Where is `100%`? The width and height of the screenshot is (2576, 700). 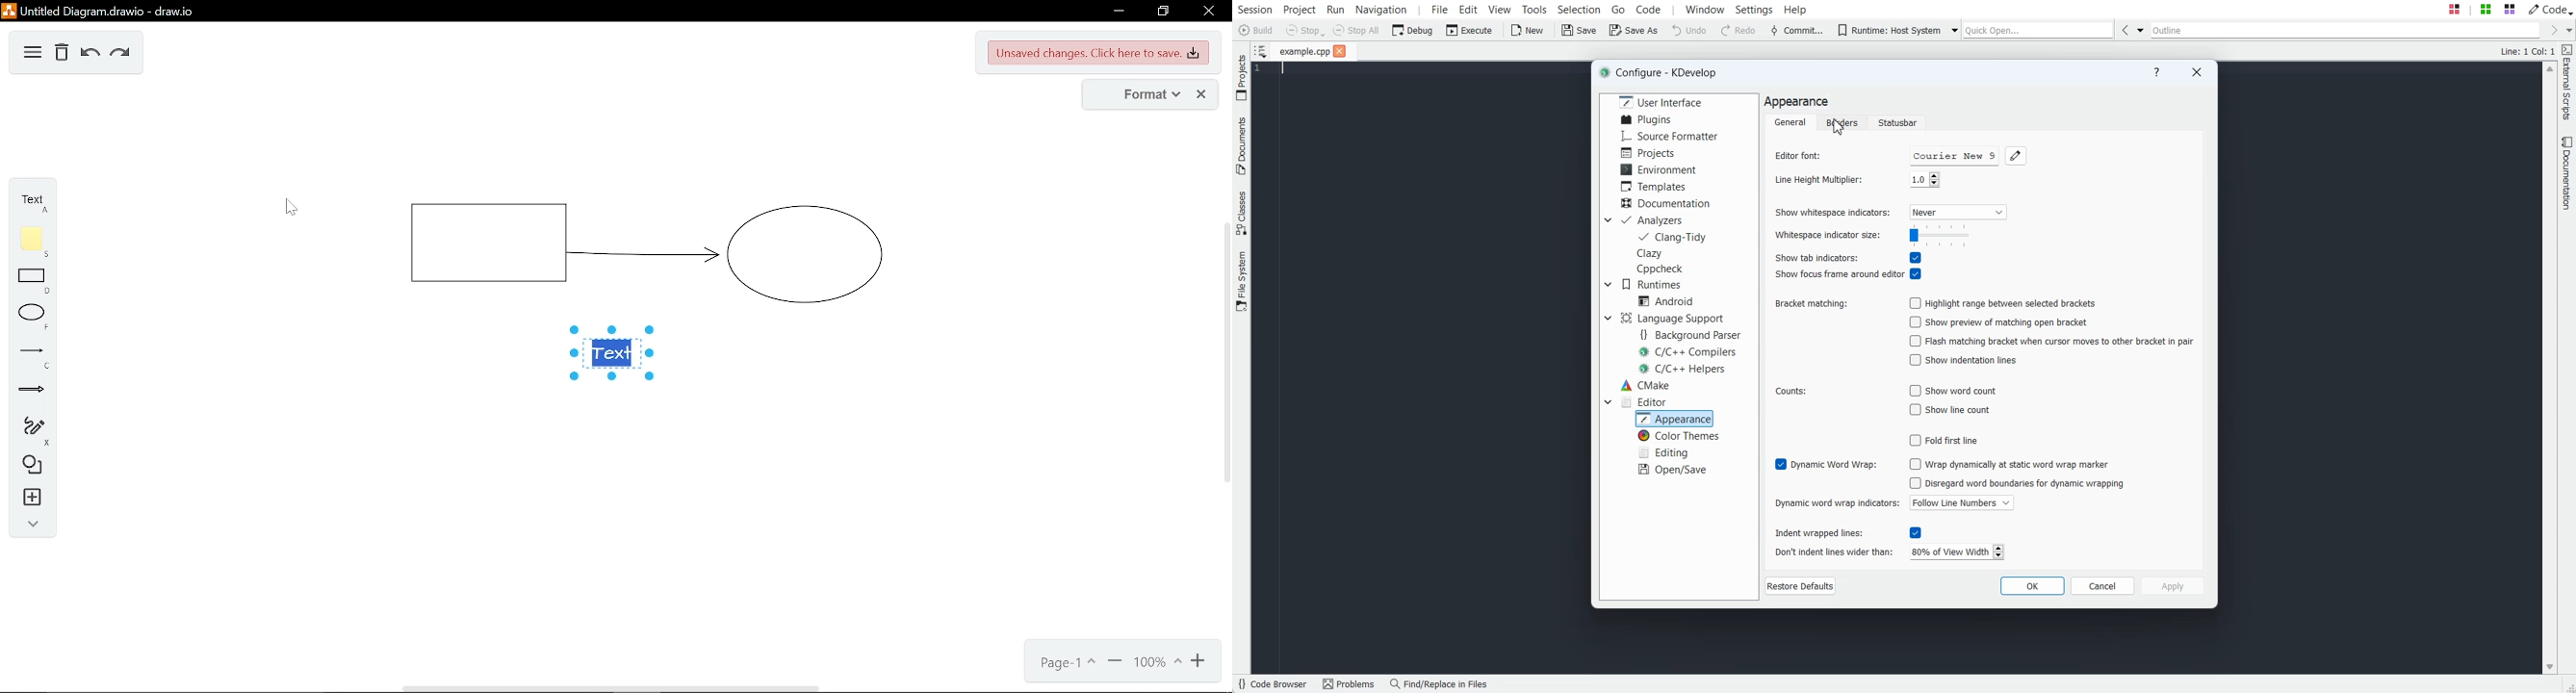
100% is located at coordinates (1156, 662).